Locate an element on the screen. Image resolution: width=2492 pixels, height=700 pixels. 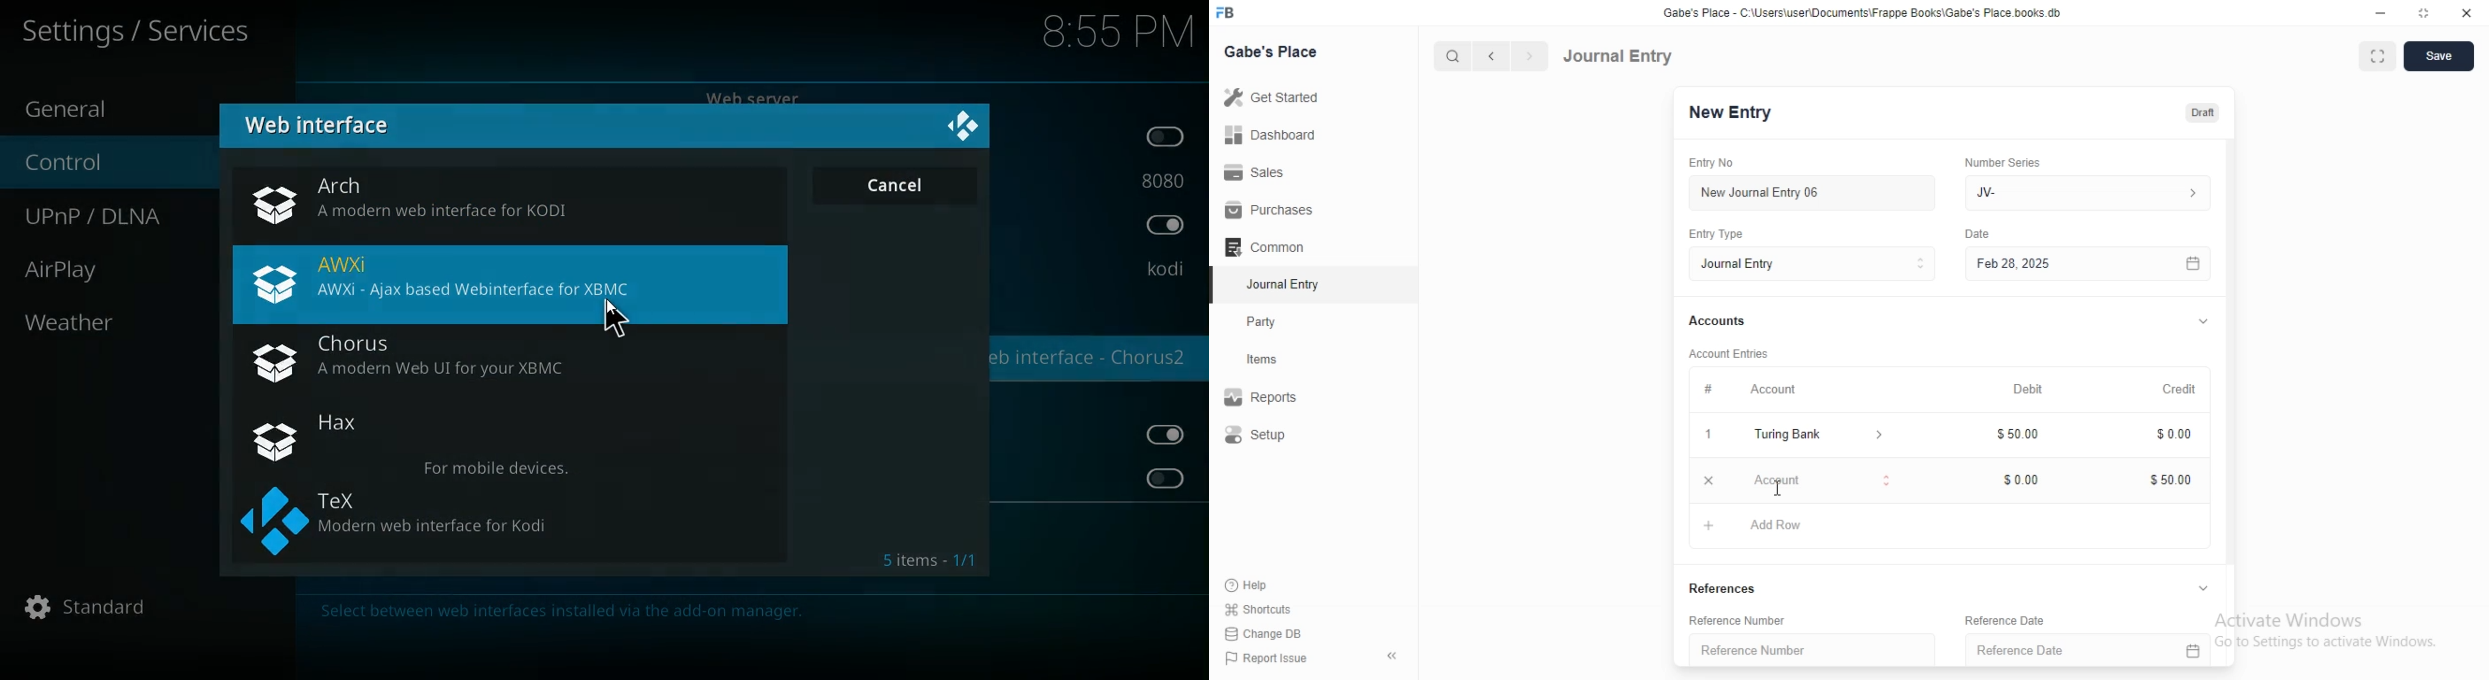
turing bank is located at coordinates (1815, 436).